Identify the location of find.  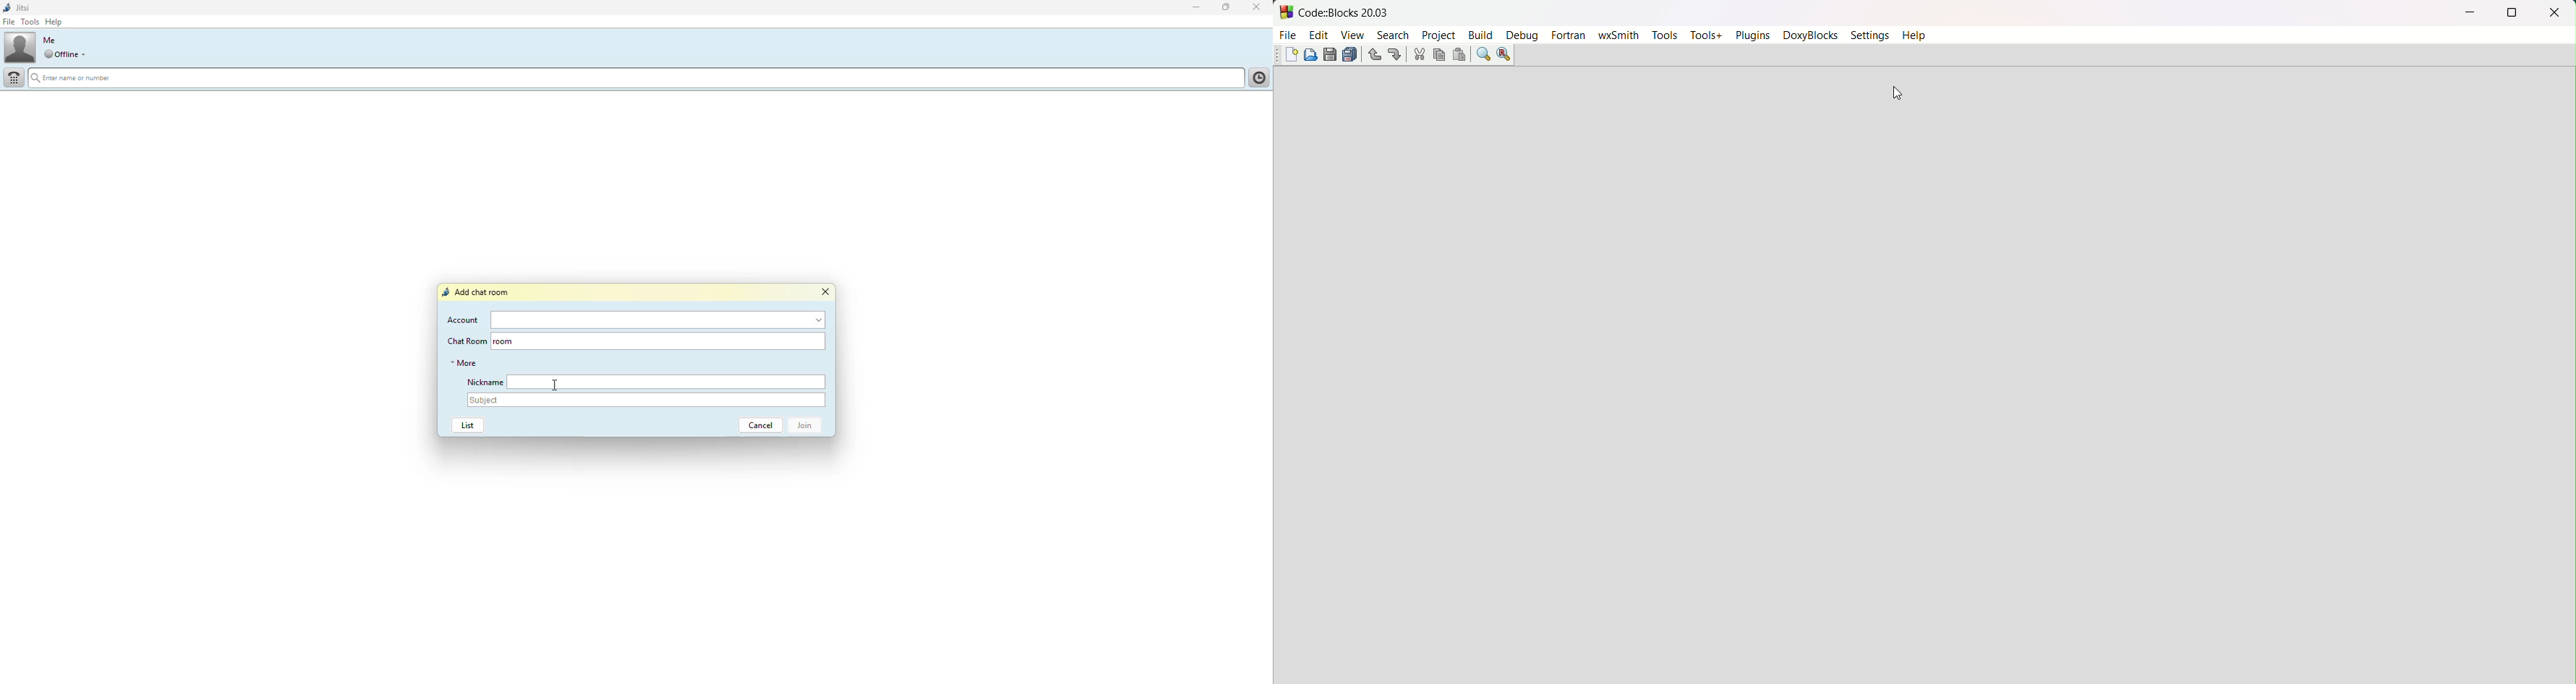
(1483, 54).